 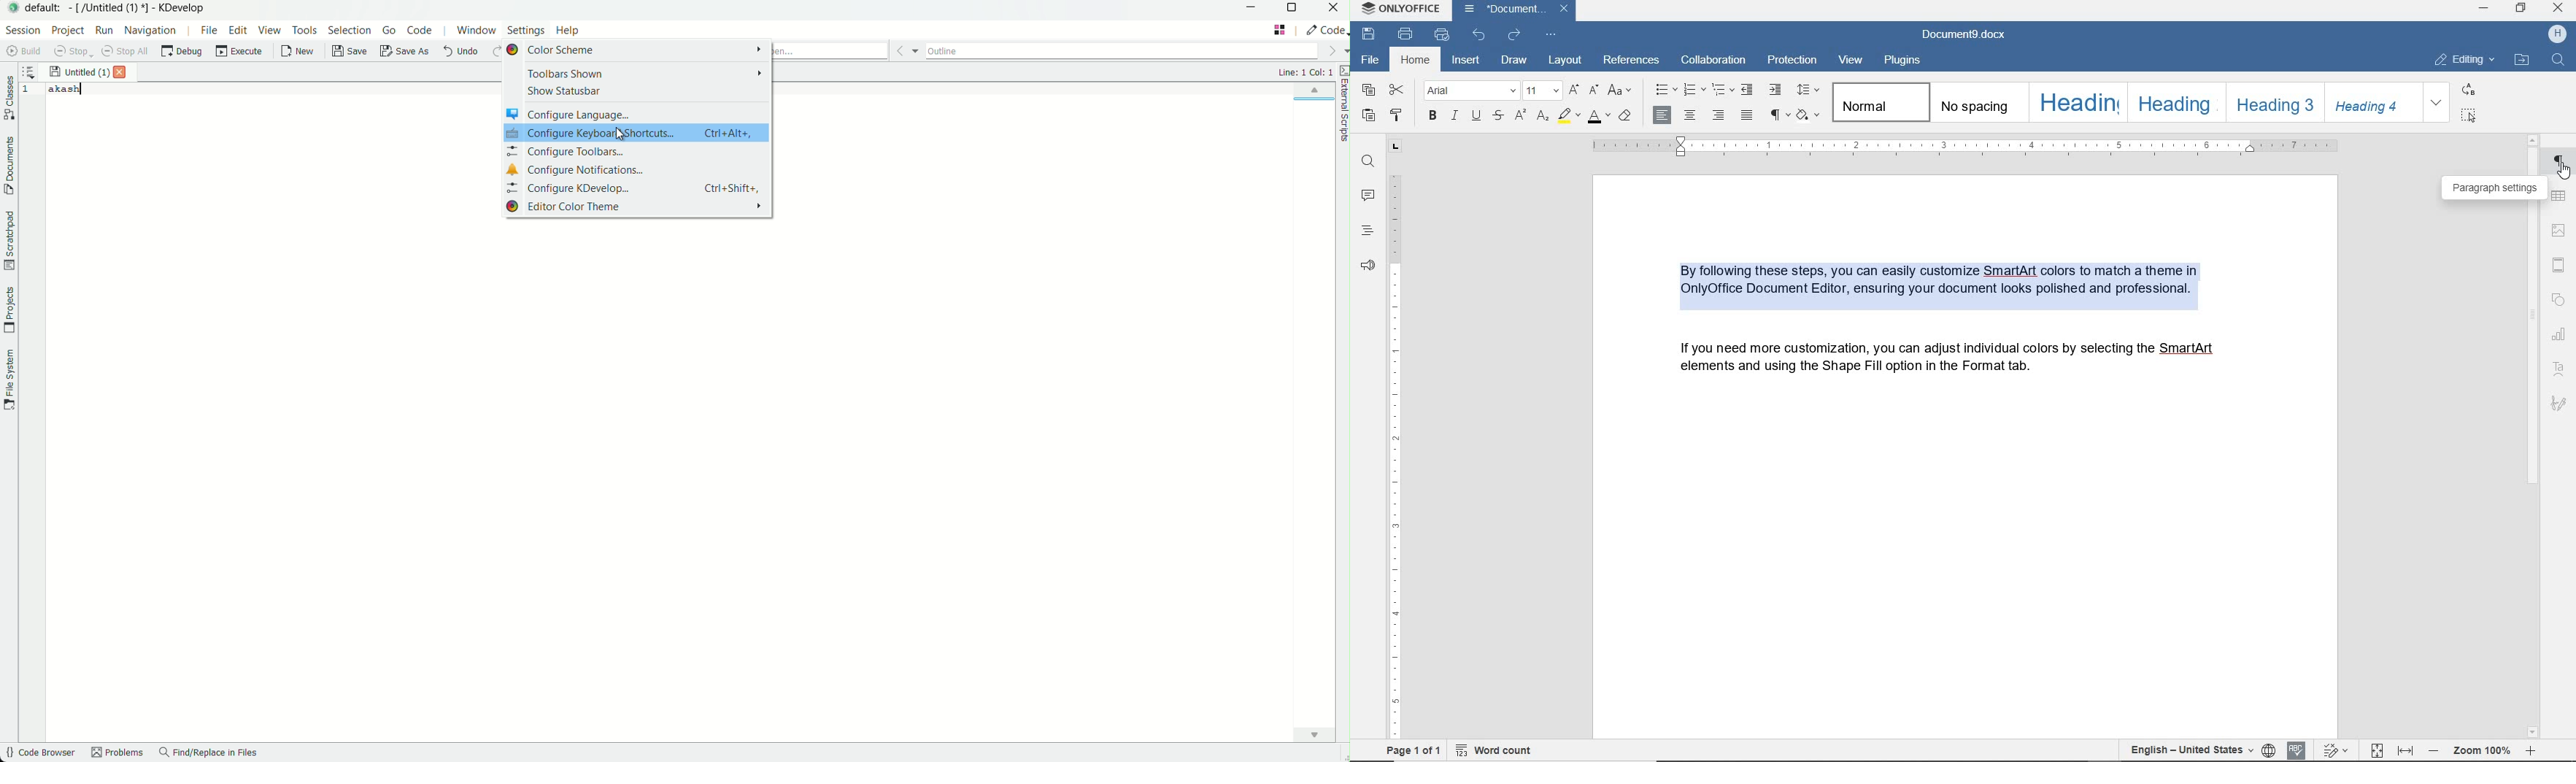 What do you see at coordinates (1721, 92) in the screenshot?
I see `multilevel list` at bounding box center [1721, 92].